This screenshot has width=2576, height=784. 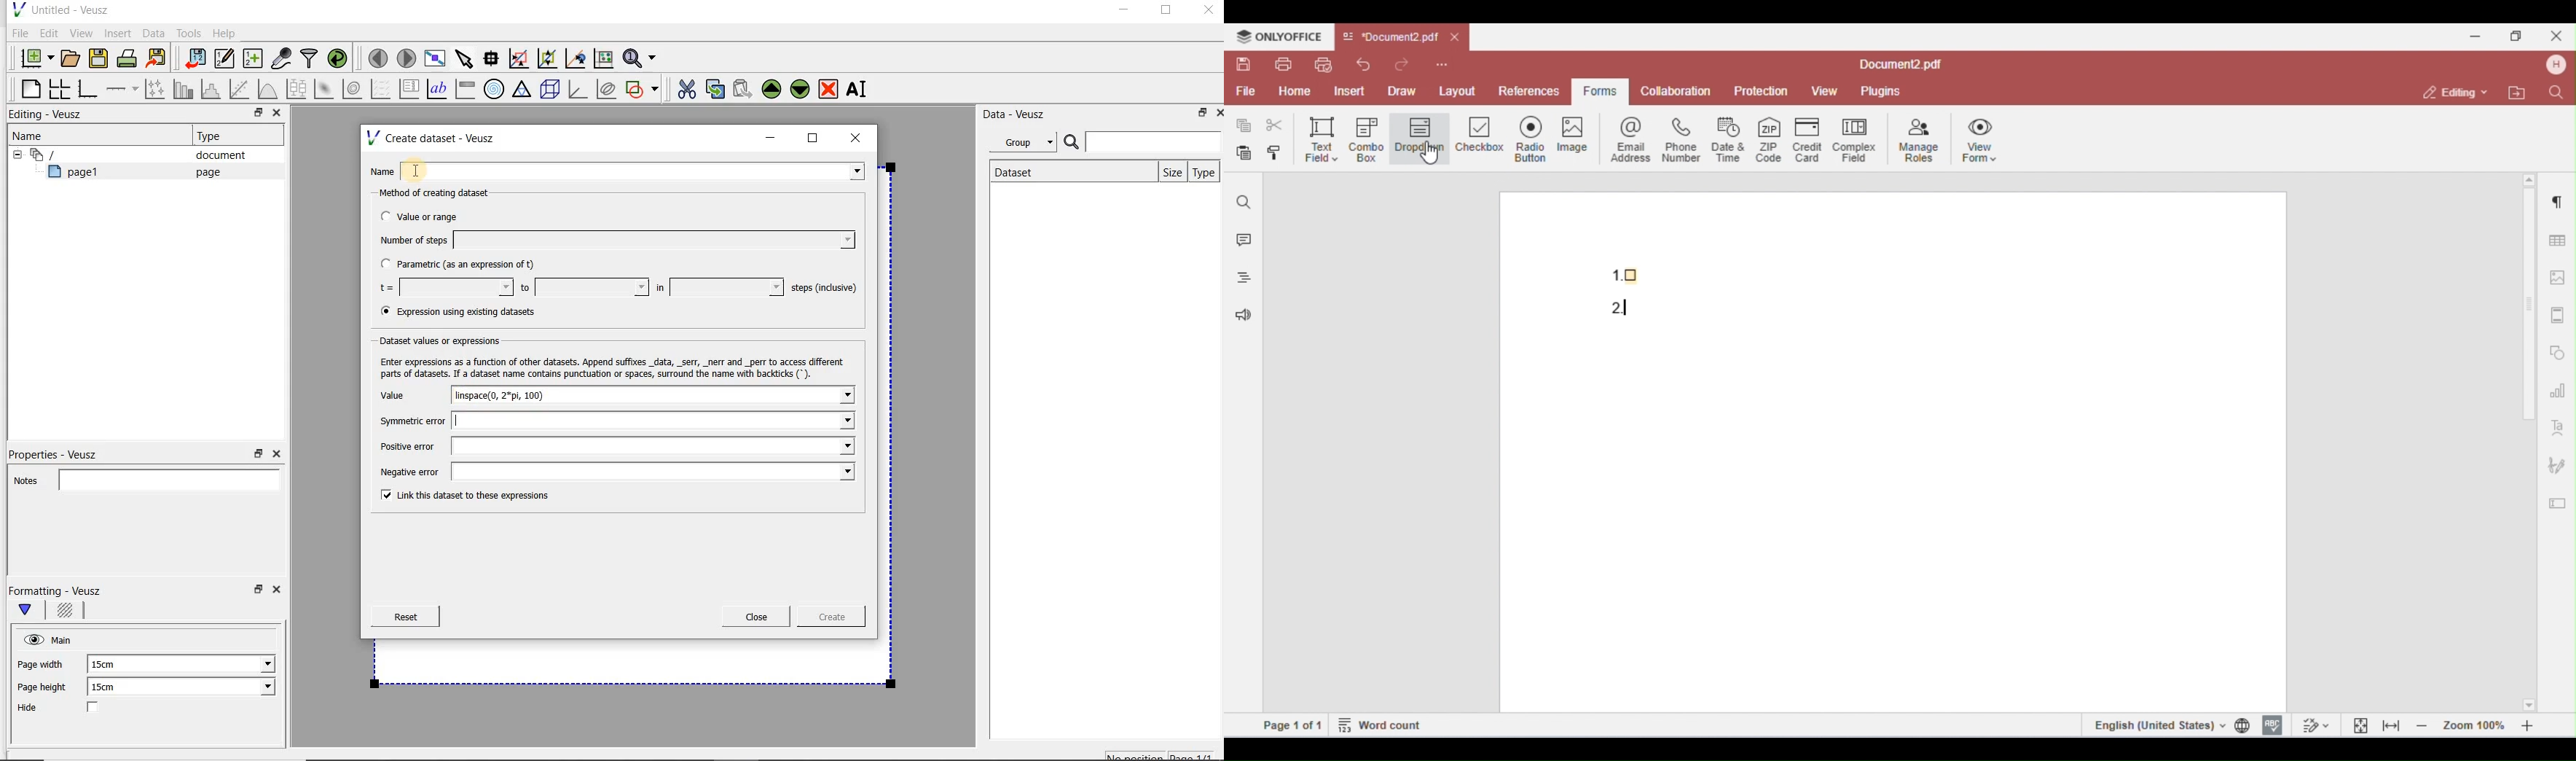 I want to click on click or draw a rectangle to zoom graph axes, so click(x=522, y=59).